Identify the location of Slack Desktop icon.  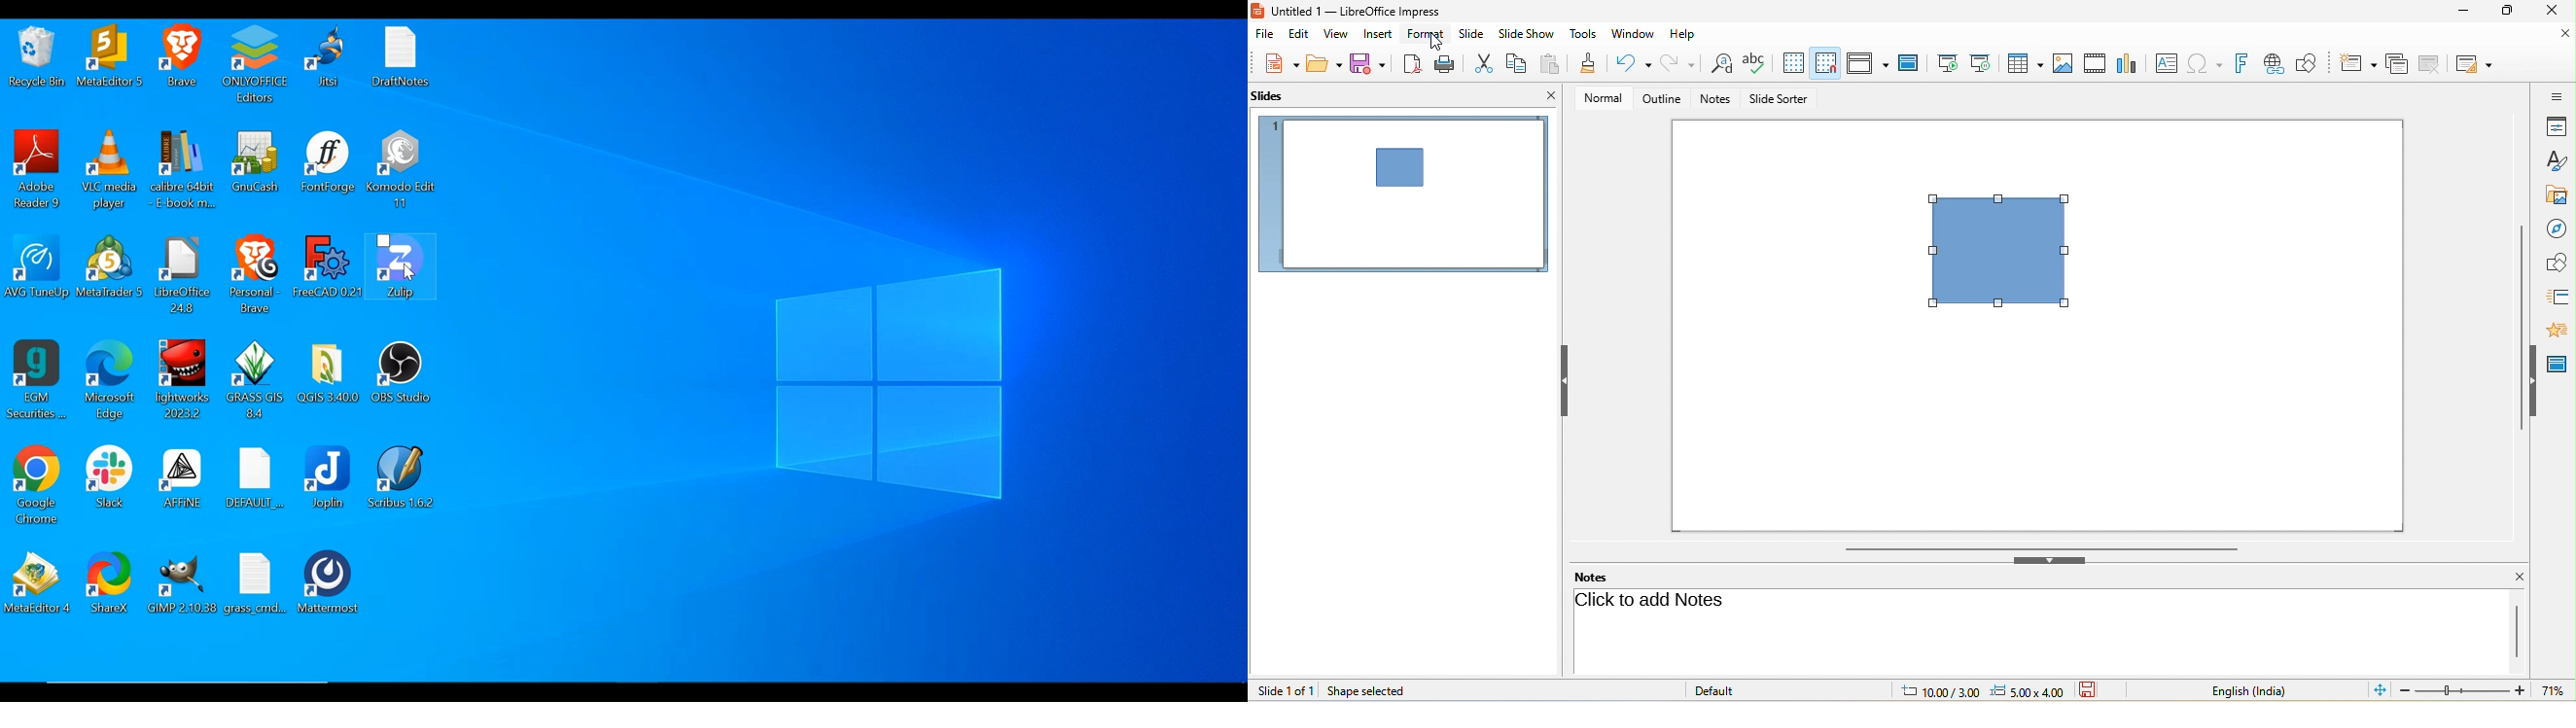
(112, 476).